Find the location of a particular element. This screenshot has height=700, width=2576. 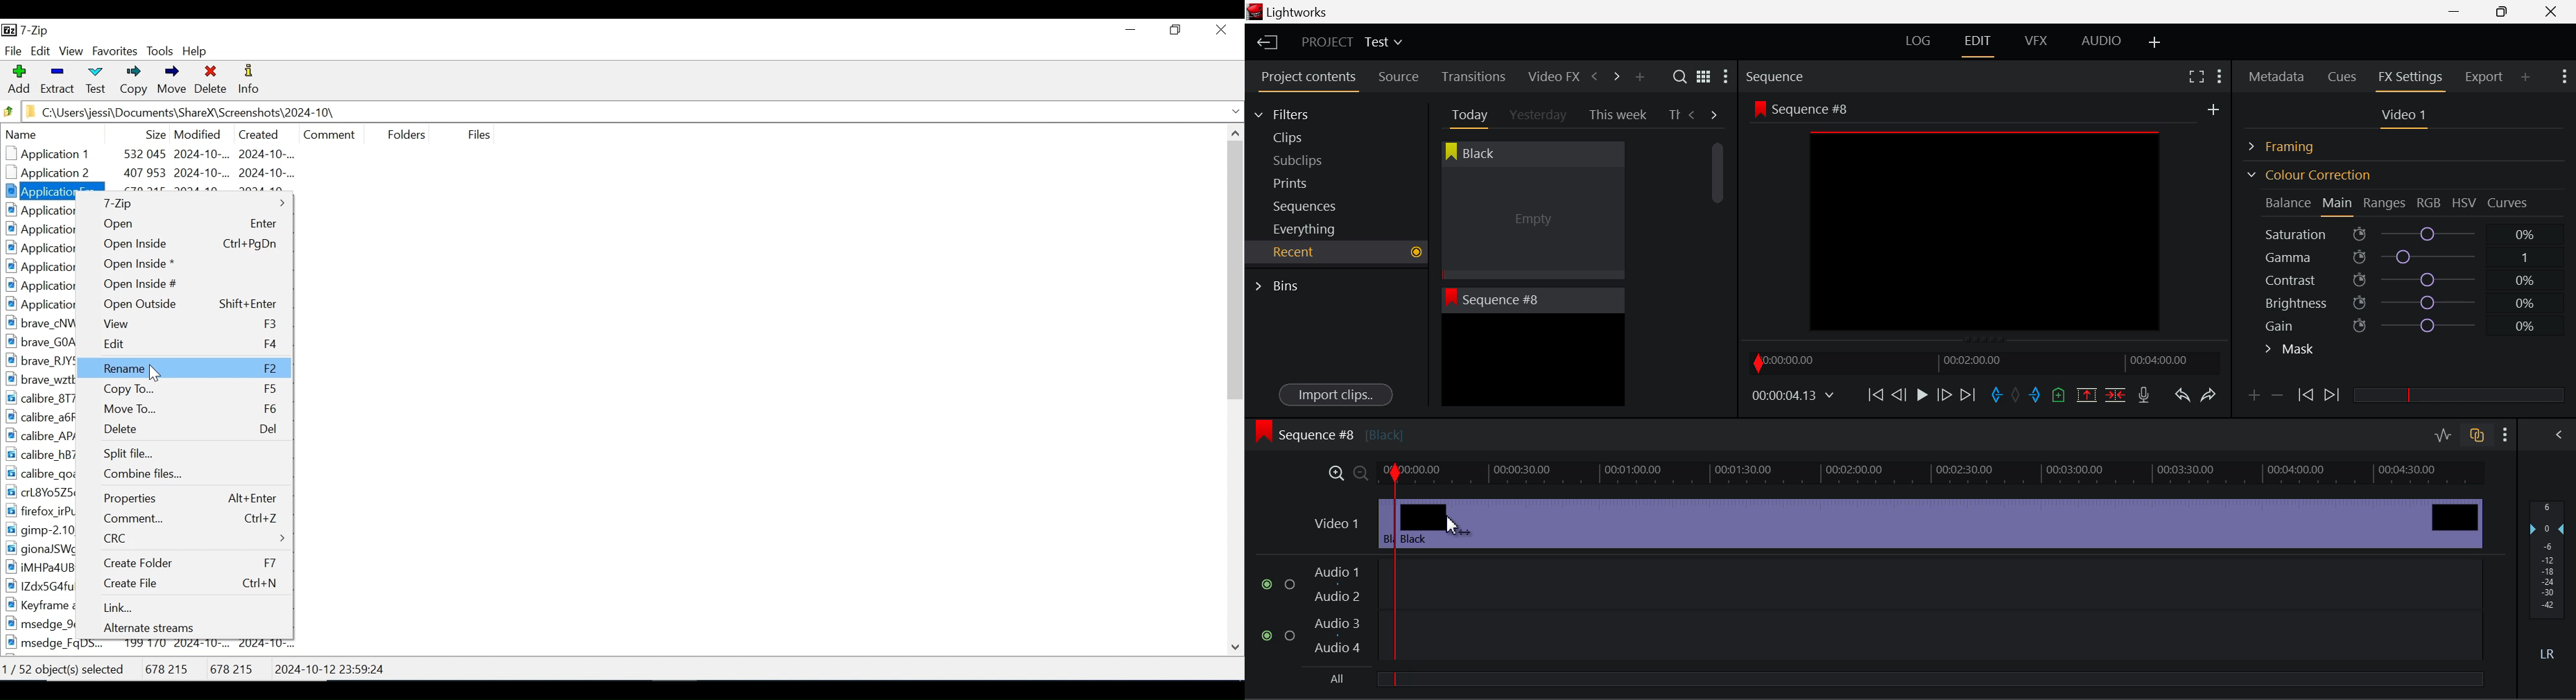

To Start is located at coordinates (1874, 394).